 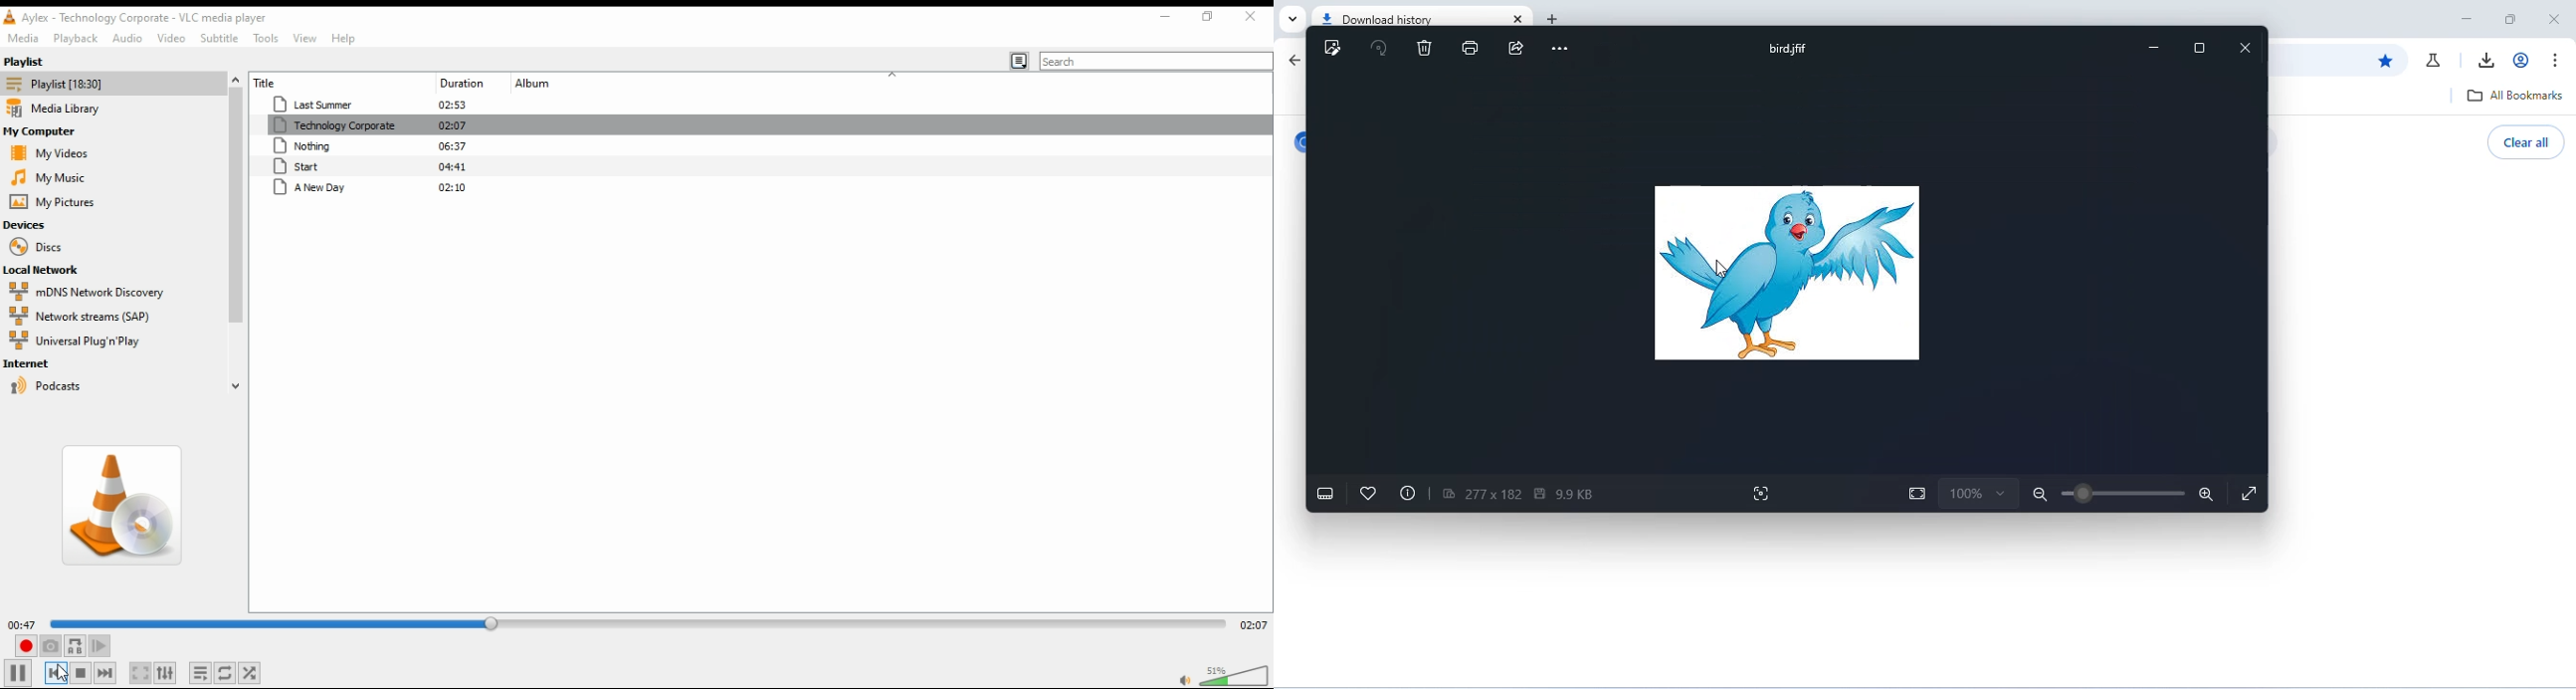 What do you see at coordinates (1370, 492) in the screenshot?
I see `add to favorites` at bounding box center [1370, 492].